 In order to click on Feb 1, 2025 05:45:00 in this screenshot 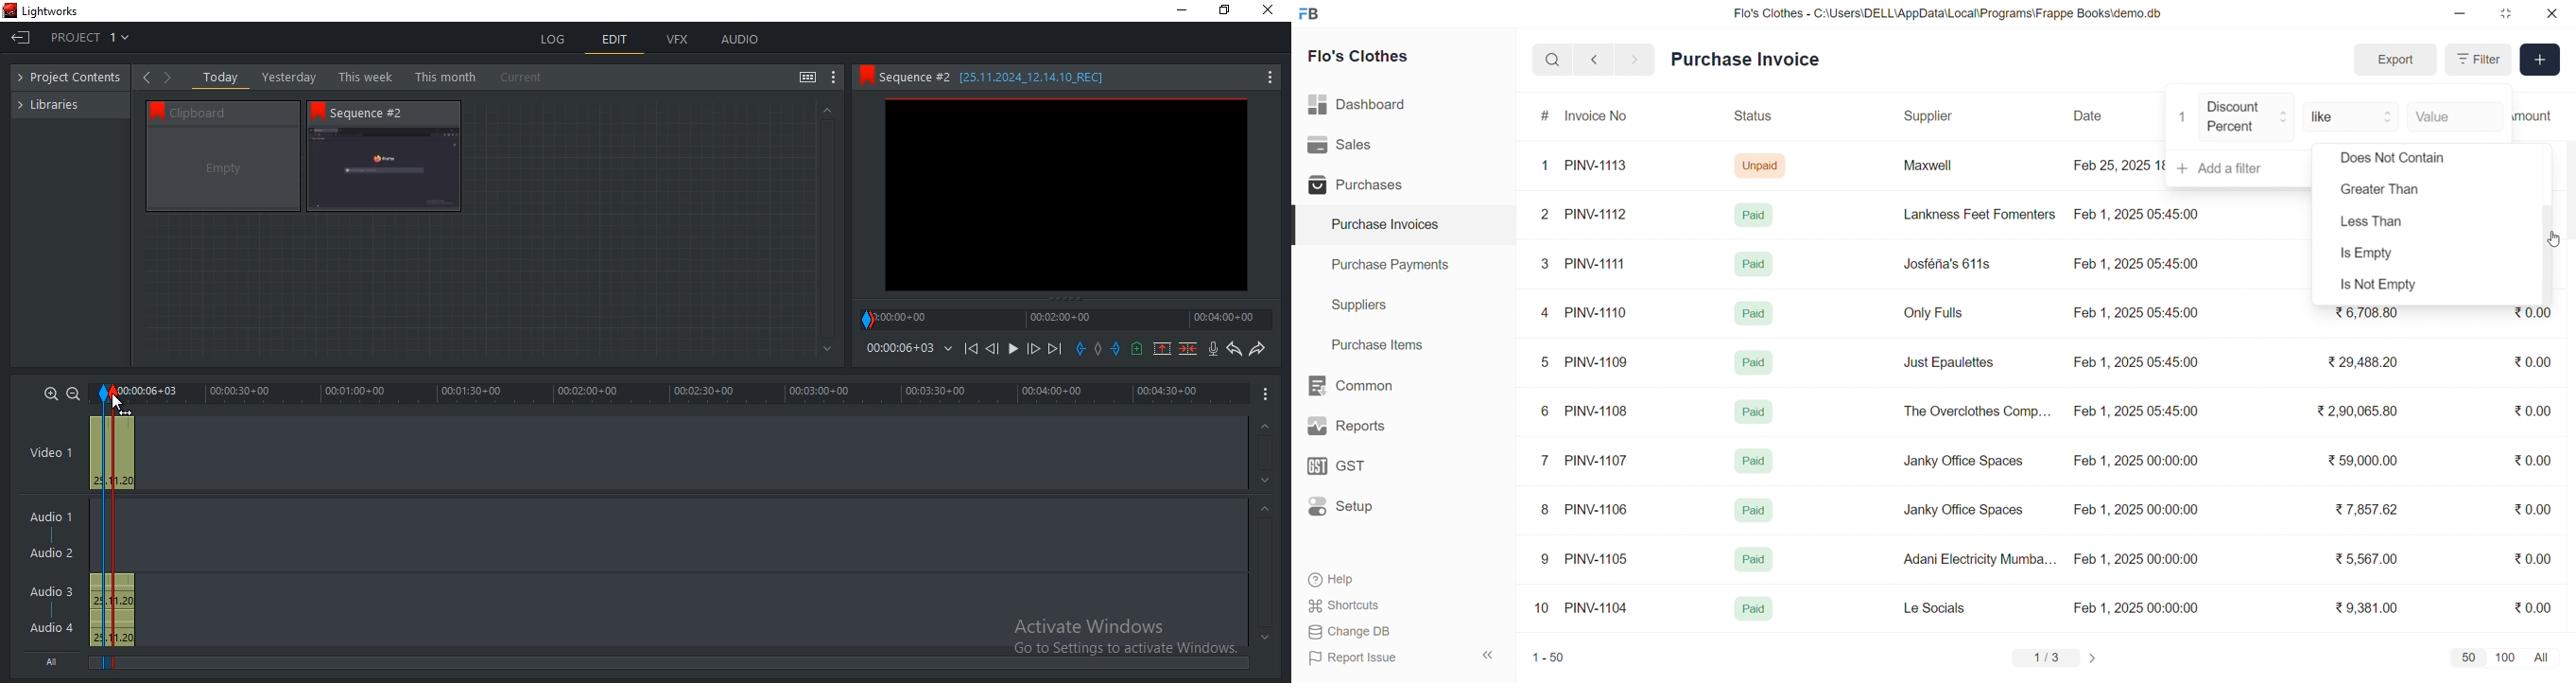, I will do `click(2134, 265)`.